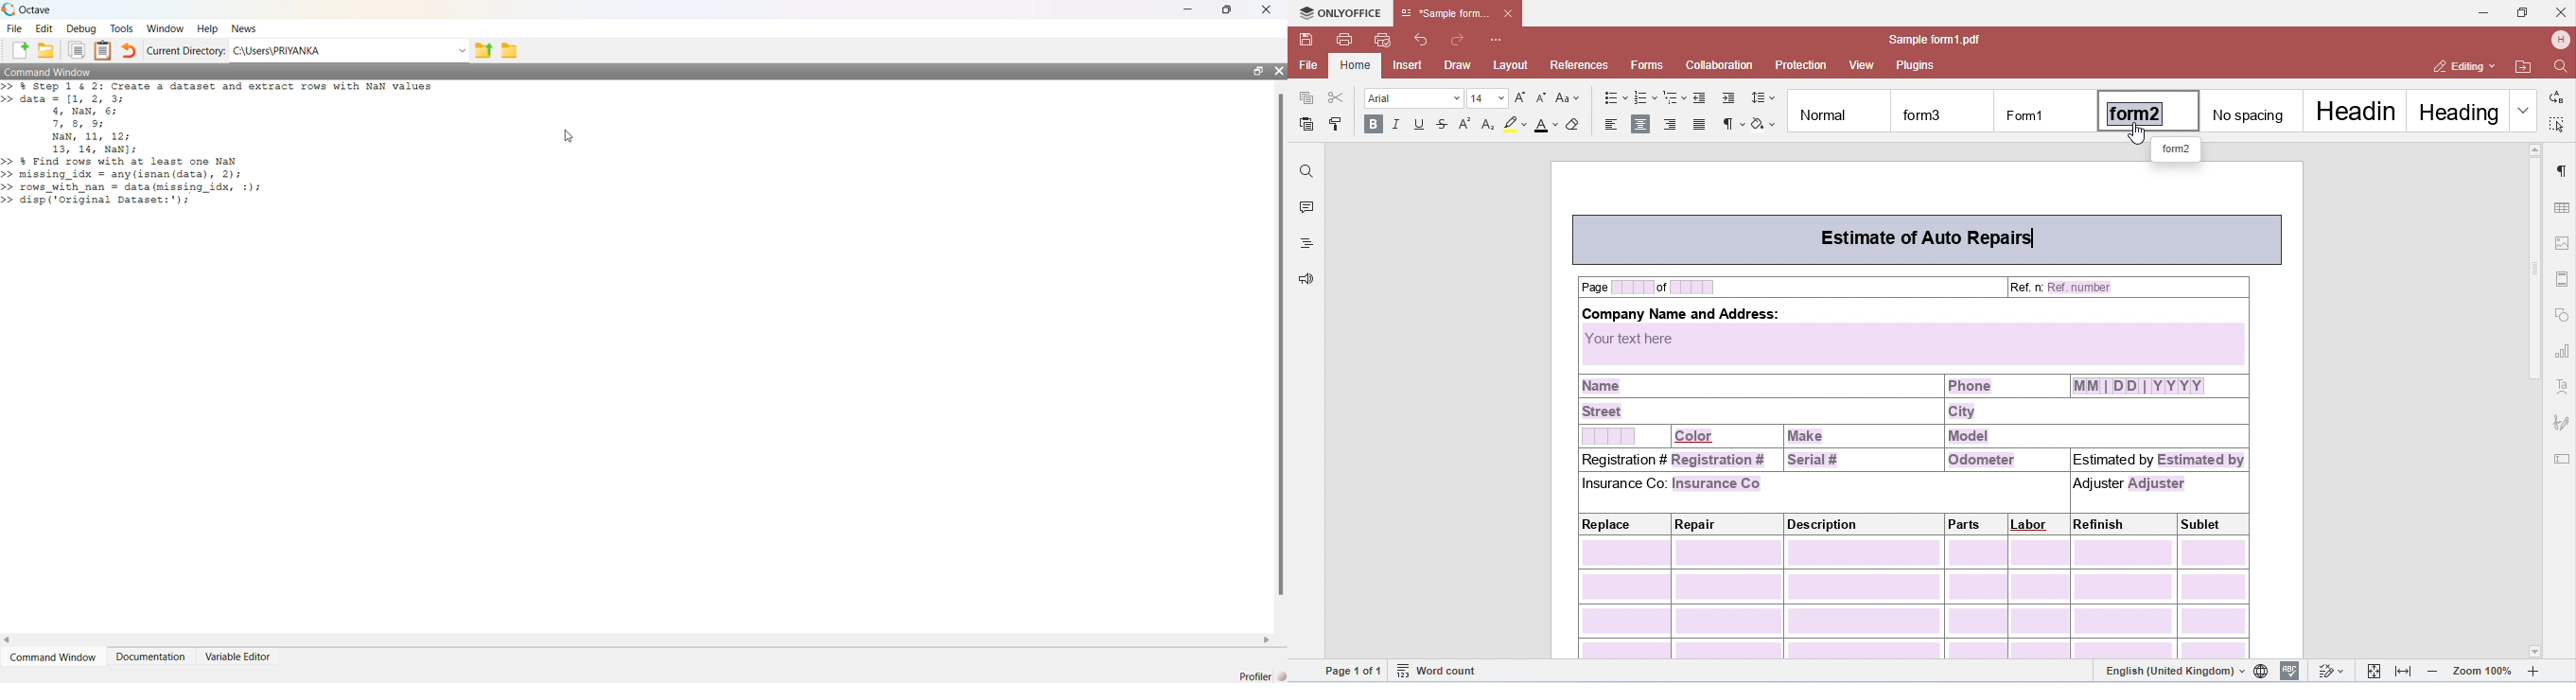 This screenshot has height=700, width=2576. What do you see at coordinates (1267, 641) in the screenshot?
I see `scroll right` at bounding box center [1267, 641].